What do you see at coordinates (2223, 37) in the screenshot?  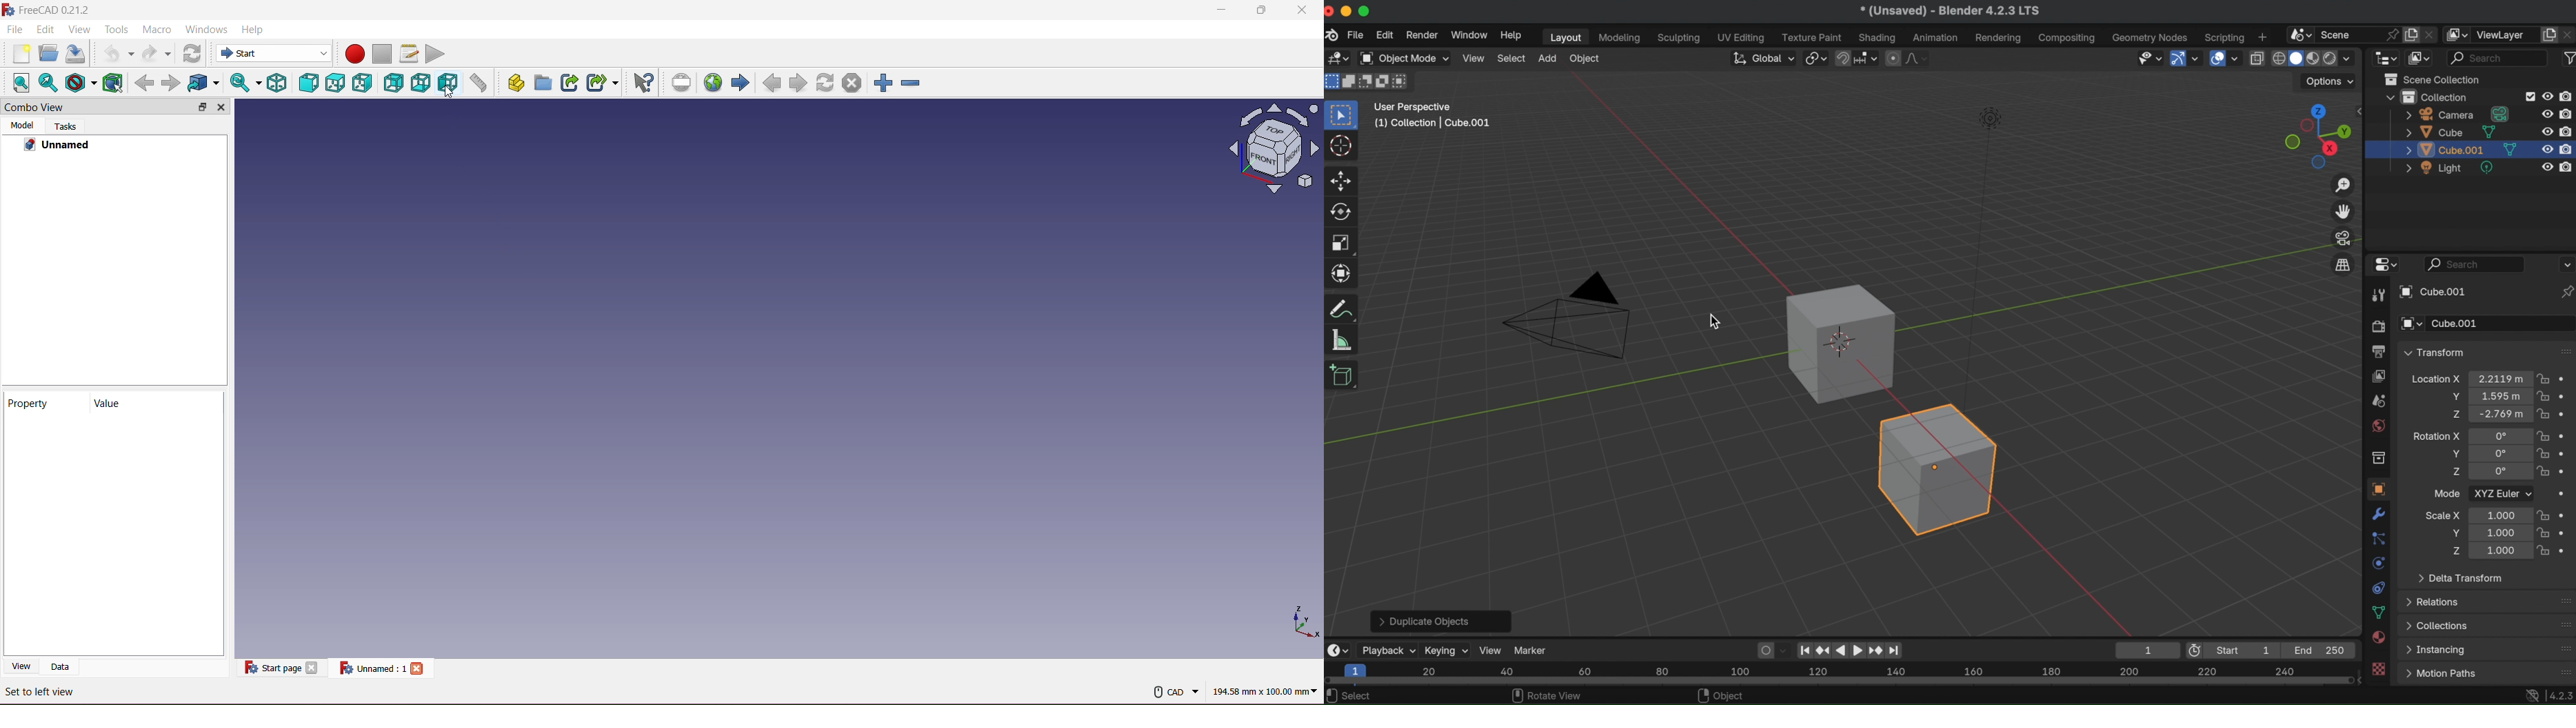 I see `scripting` at bounding box center [2223, 37].